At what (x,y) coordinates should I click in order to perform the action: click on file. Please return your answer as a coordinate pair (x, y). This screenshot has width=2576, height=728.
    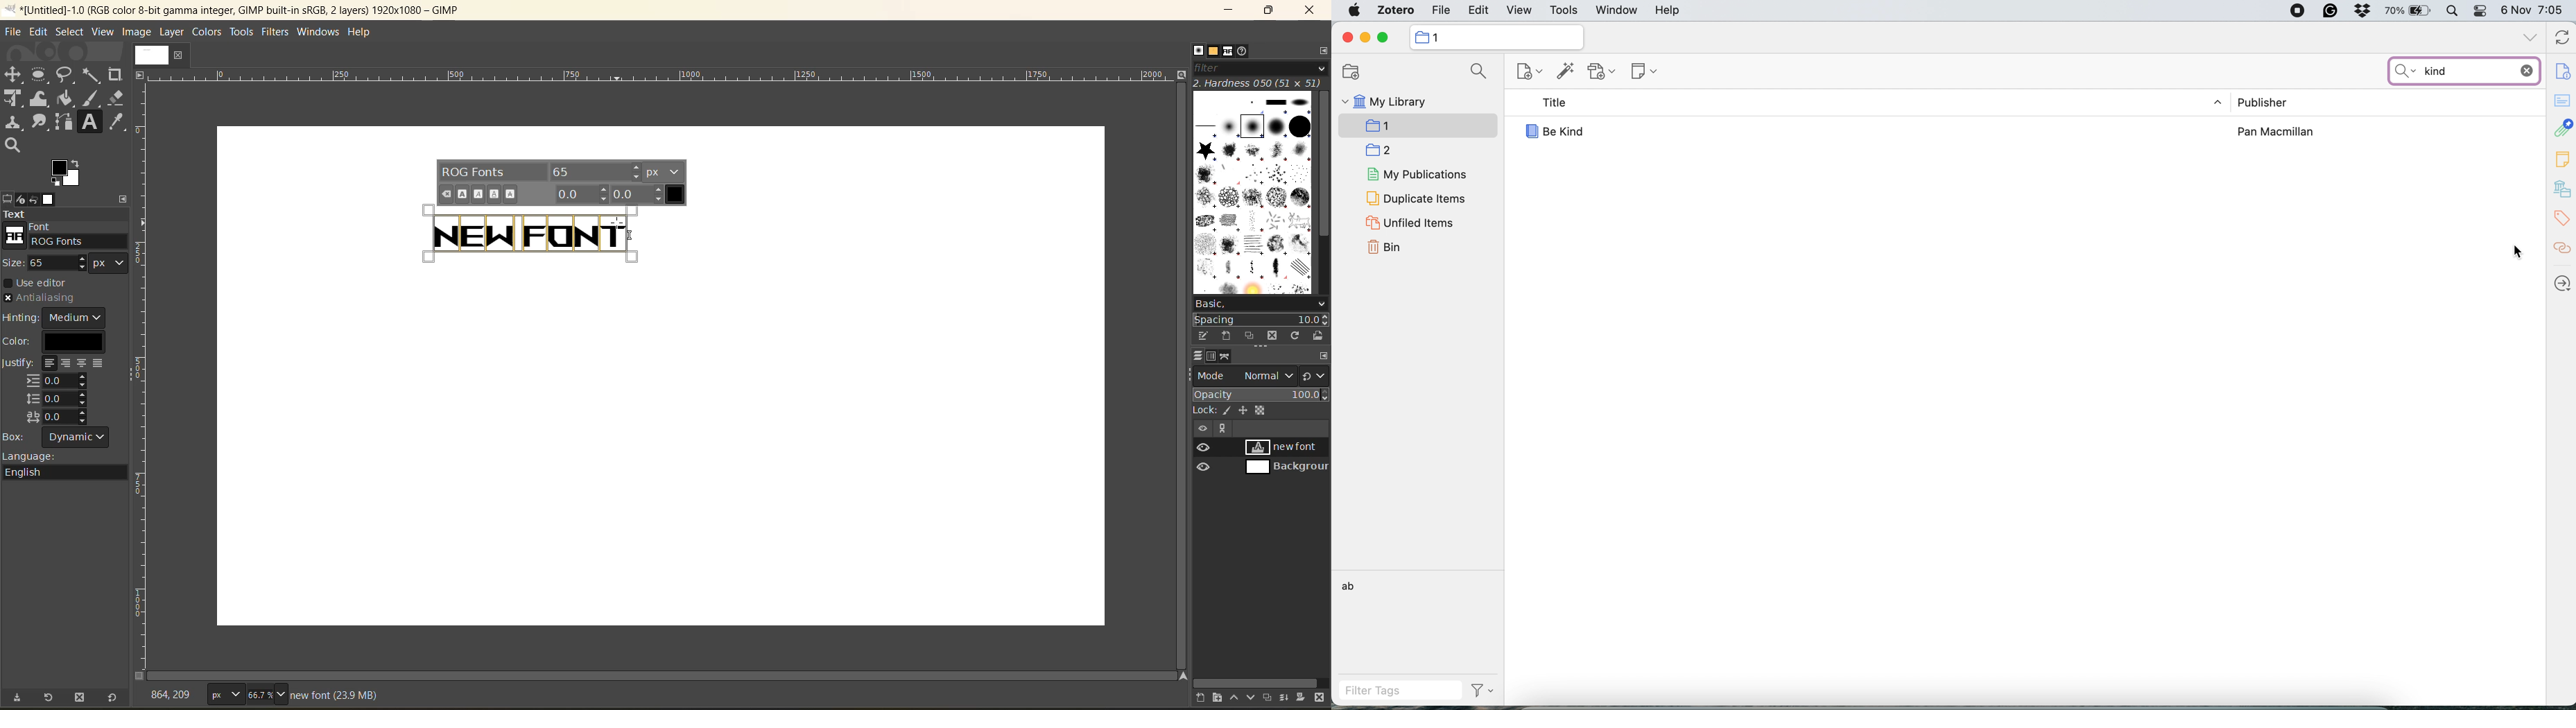
    Looking at the image, I should click on (15, 29).